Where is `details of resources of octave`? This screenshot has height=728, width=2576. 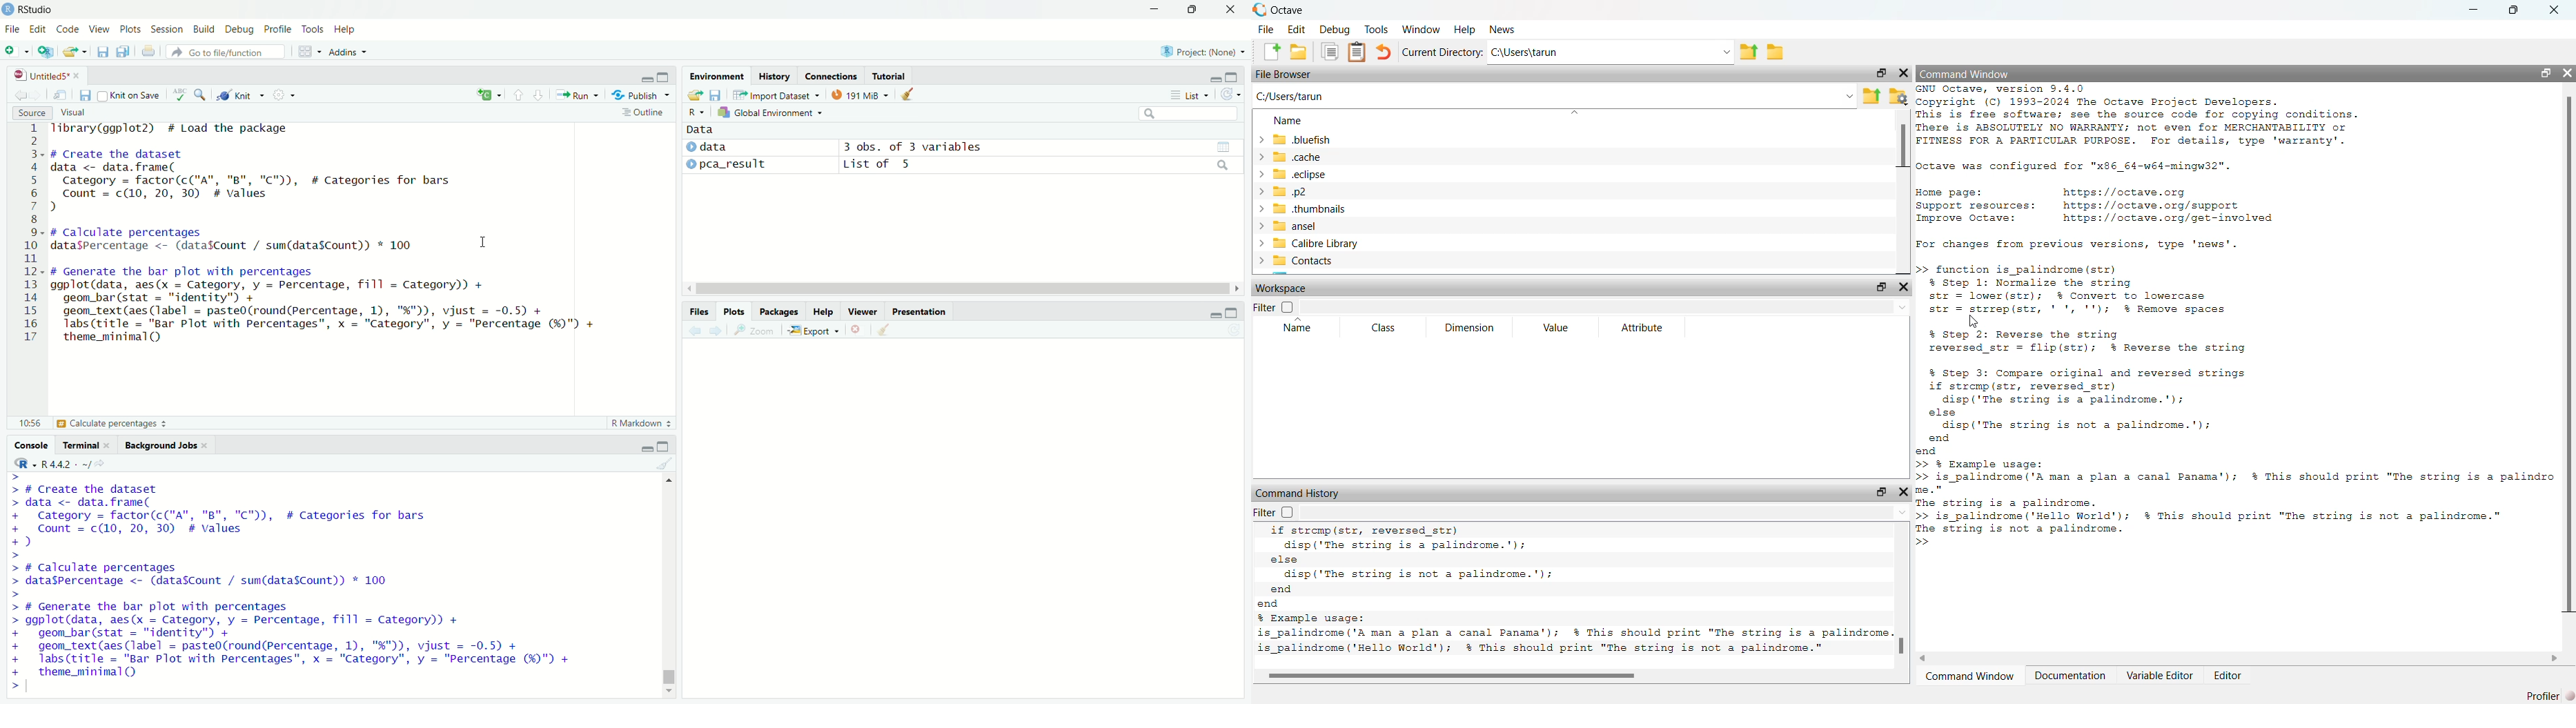
details of resources of octave is located at coordinates (2100, 205).